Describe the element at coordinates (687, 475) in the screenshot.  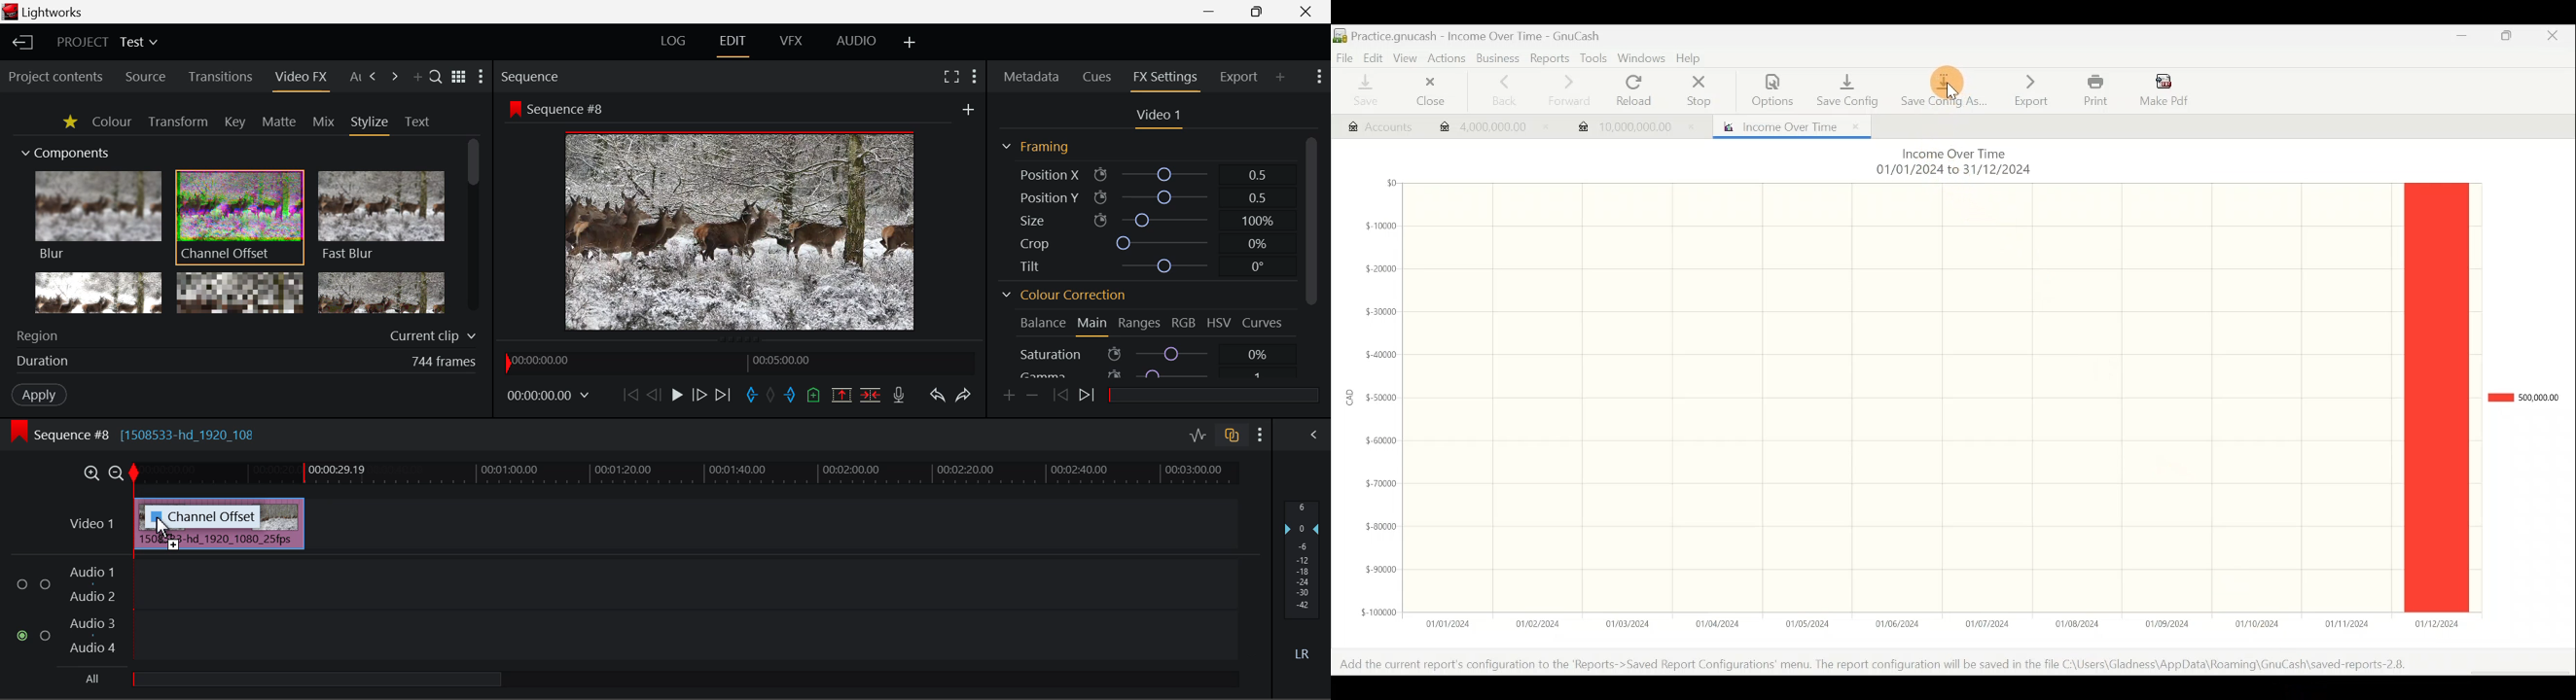
I see `Project Timeline Track` at that location.